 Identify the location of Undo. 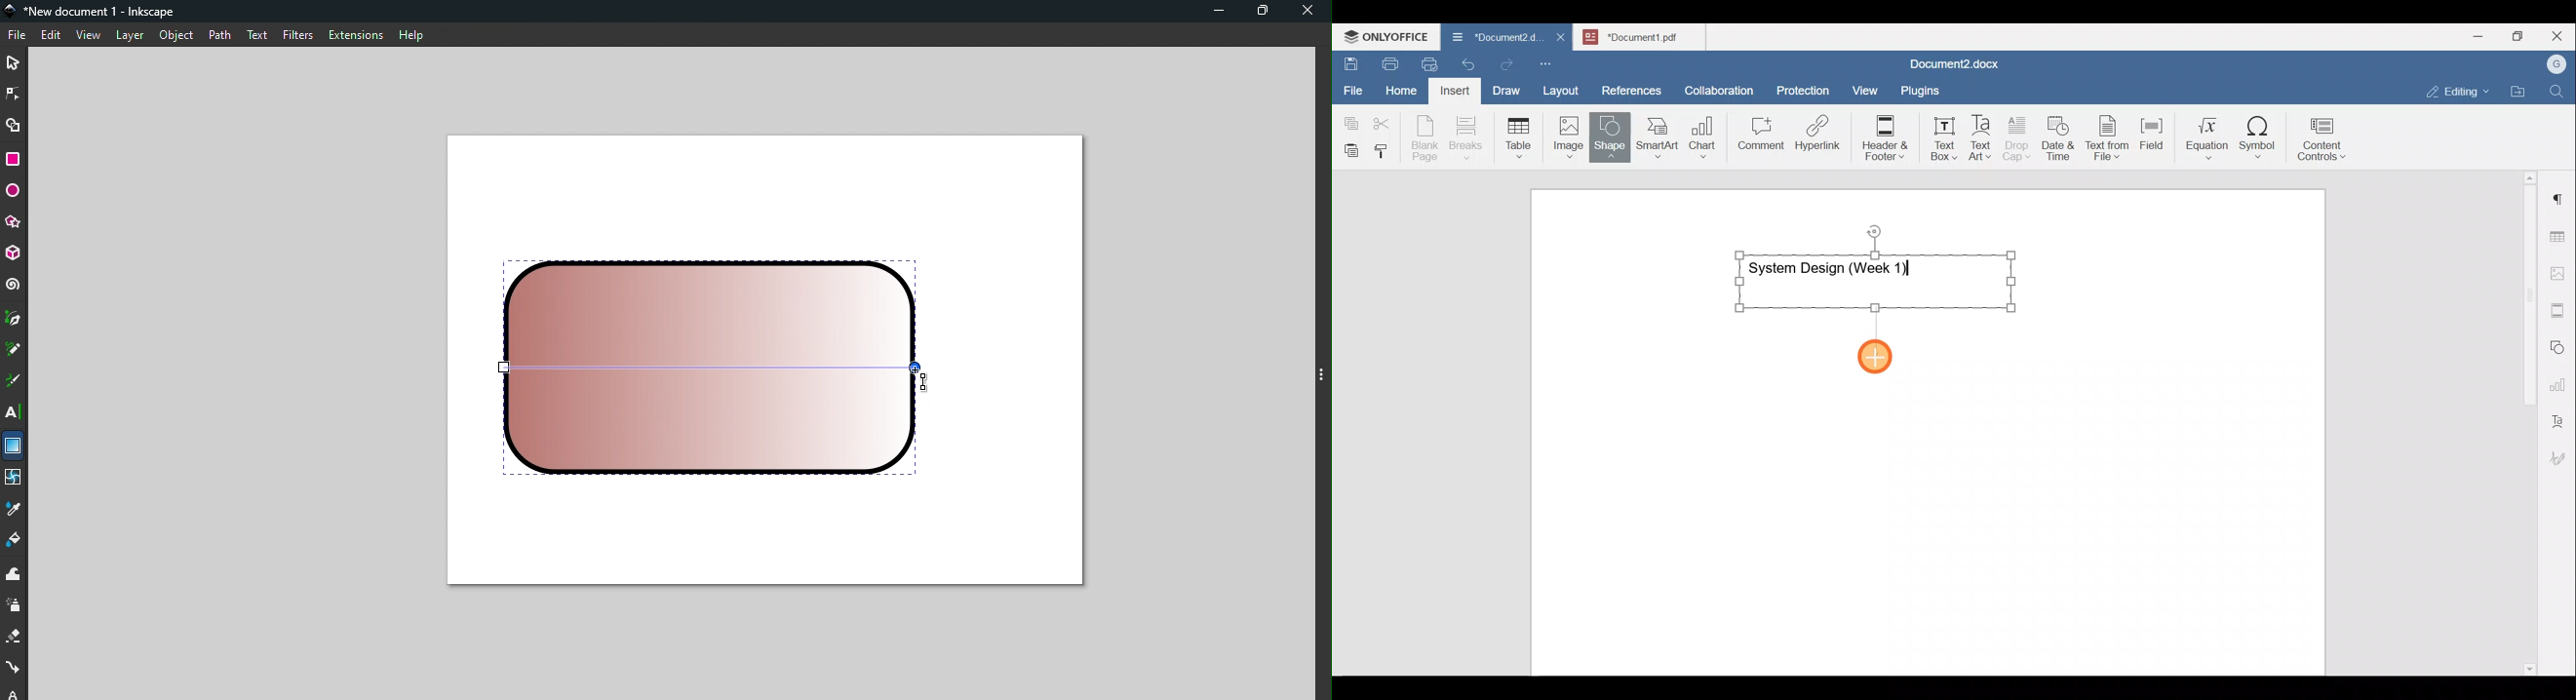
(1465, 62).